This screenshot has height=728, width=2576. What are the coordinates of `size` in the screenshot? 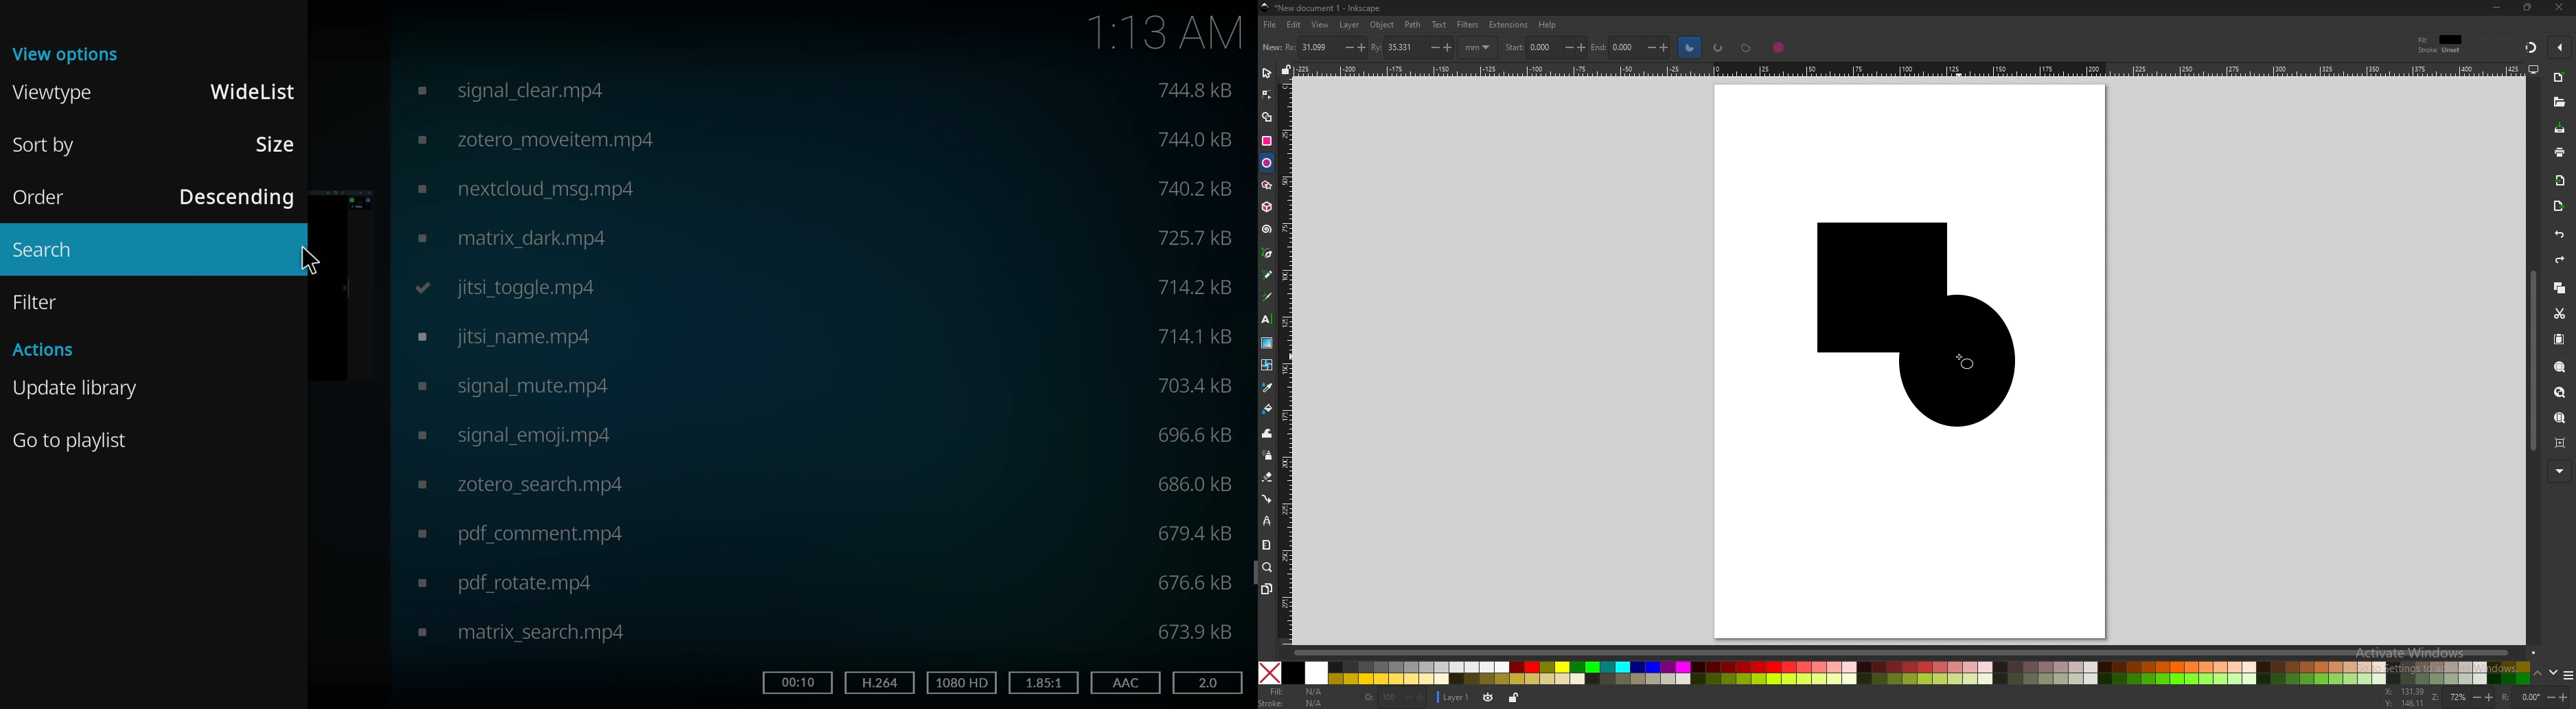 It's located at (1195, 187).